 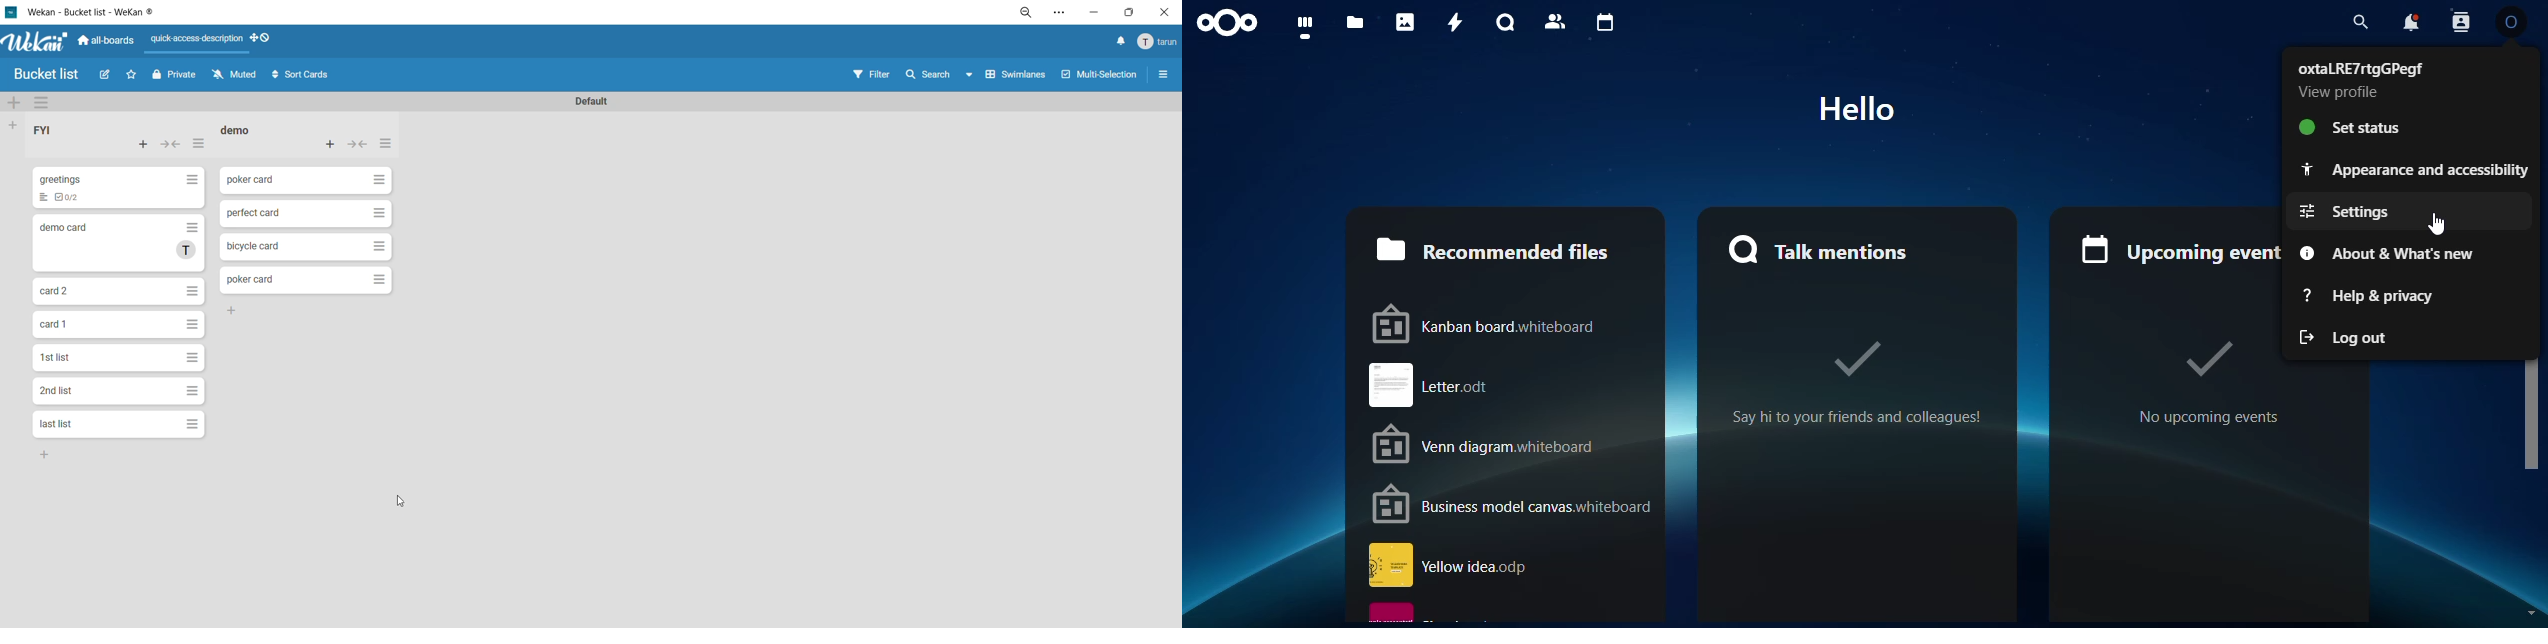 I want to click on Help & privacy, so click(x=2410, y=296).